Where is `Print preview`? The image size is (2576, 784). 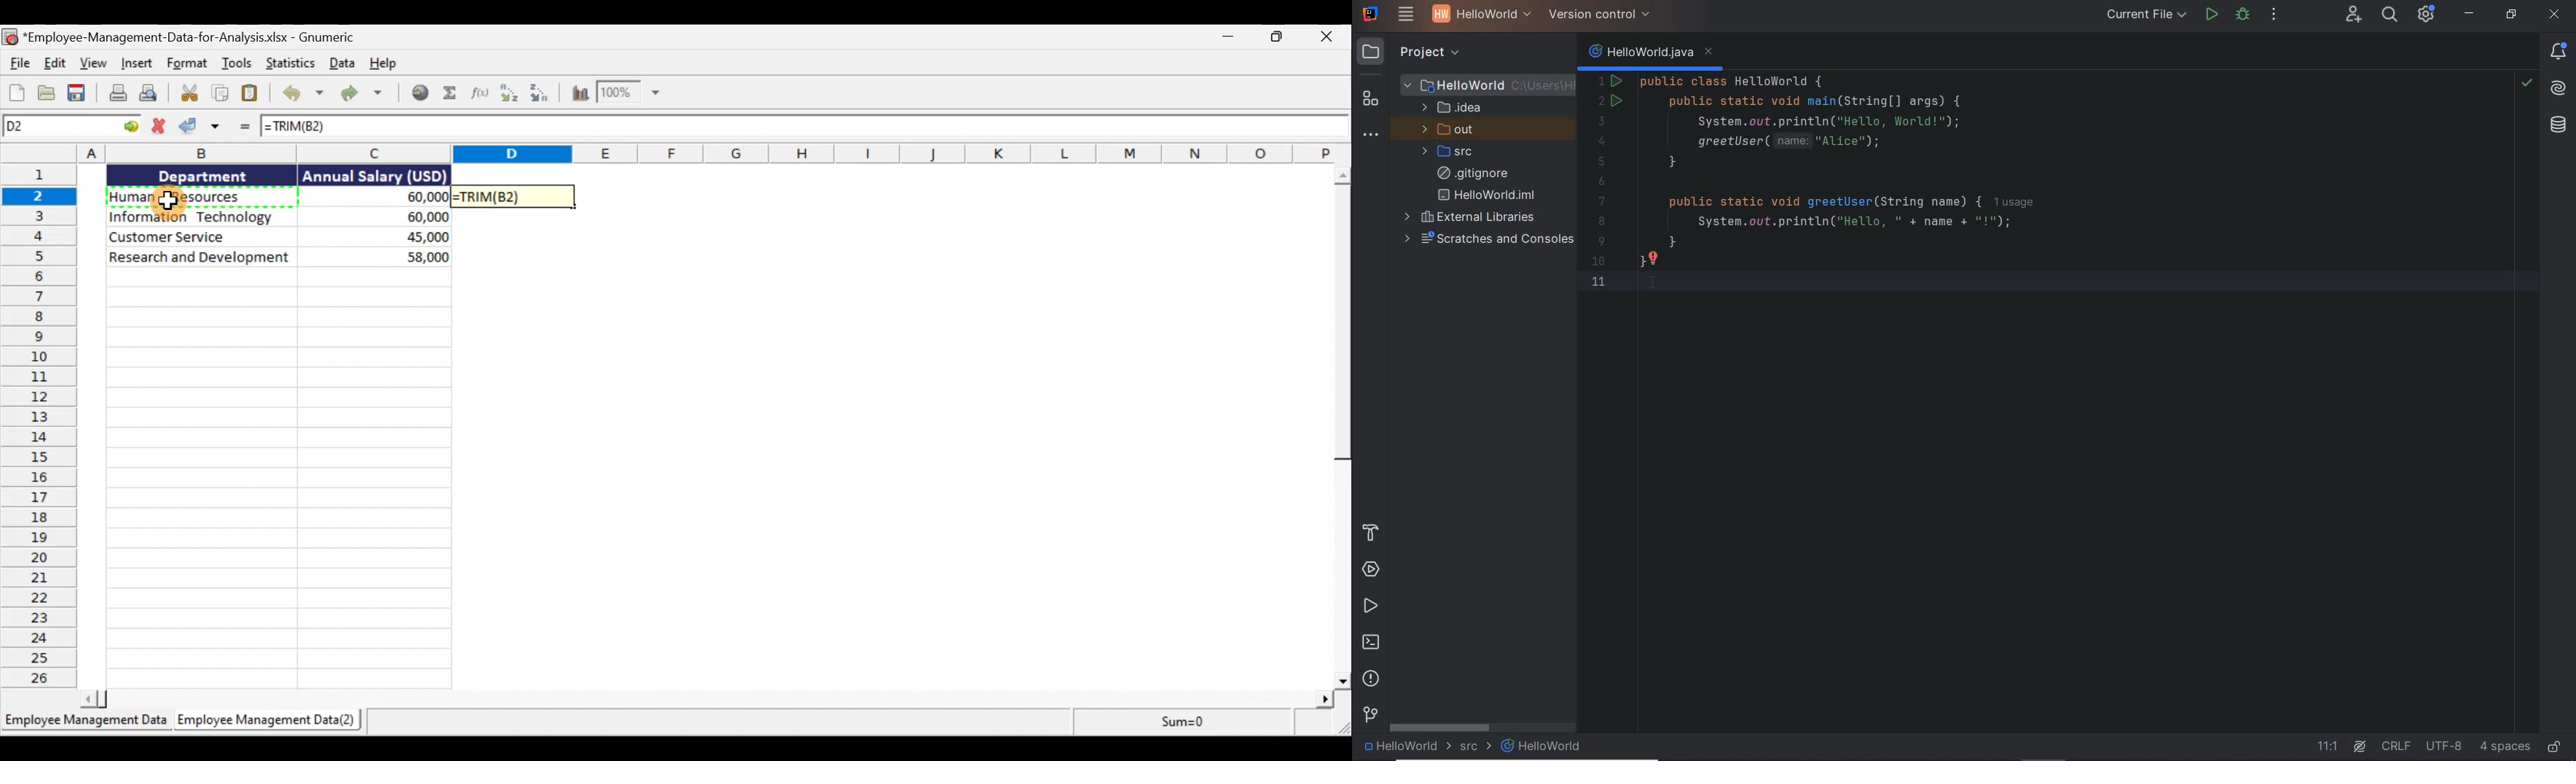 Print preview is located at coordinates (151, 93).